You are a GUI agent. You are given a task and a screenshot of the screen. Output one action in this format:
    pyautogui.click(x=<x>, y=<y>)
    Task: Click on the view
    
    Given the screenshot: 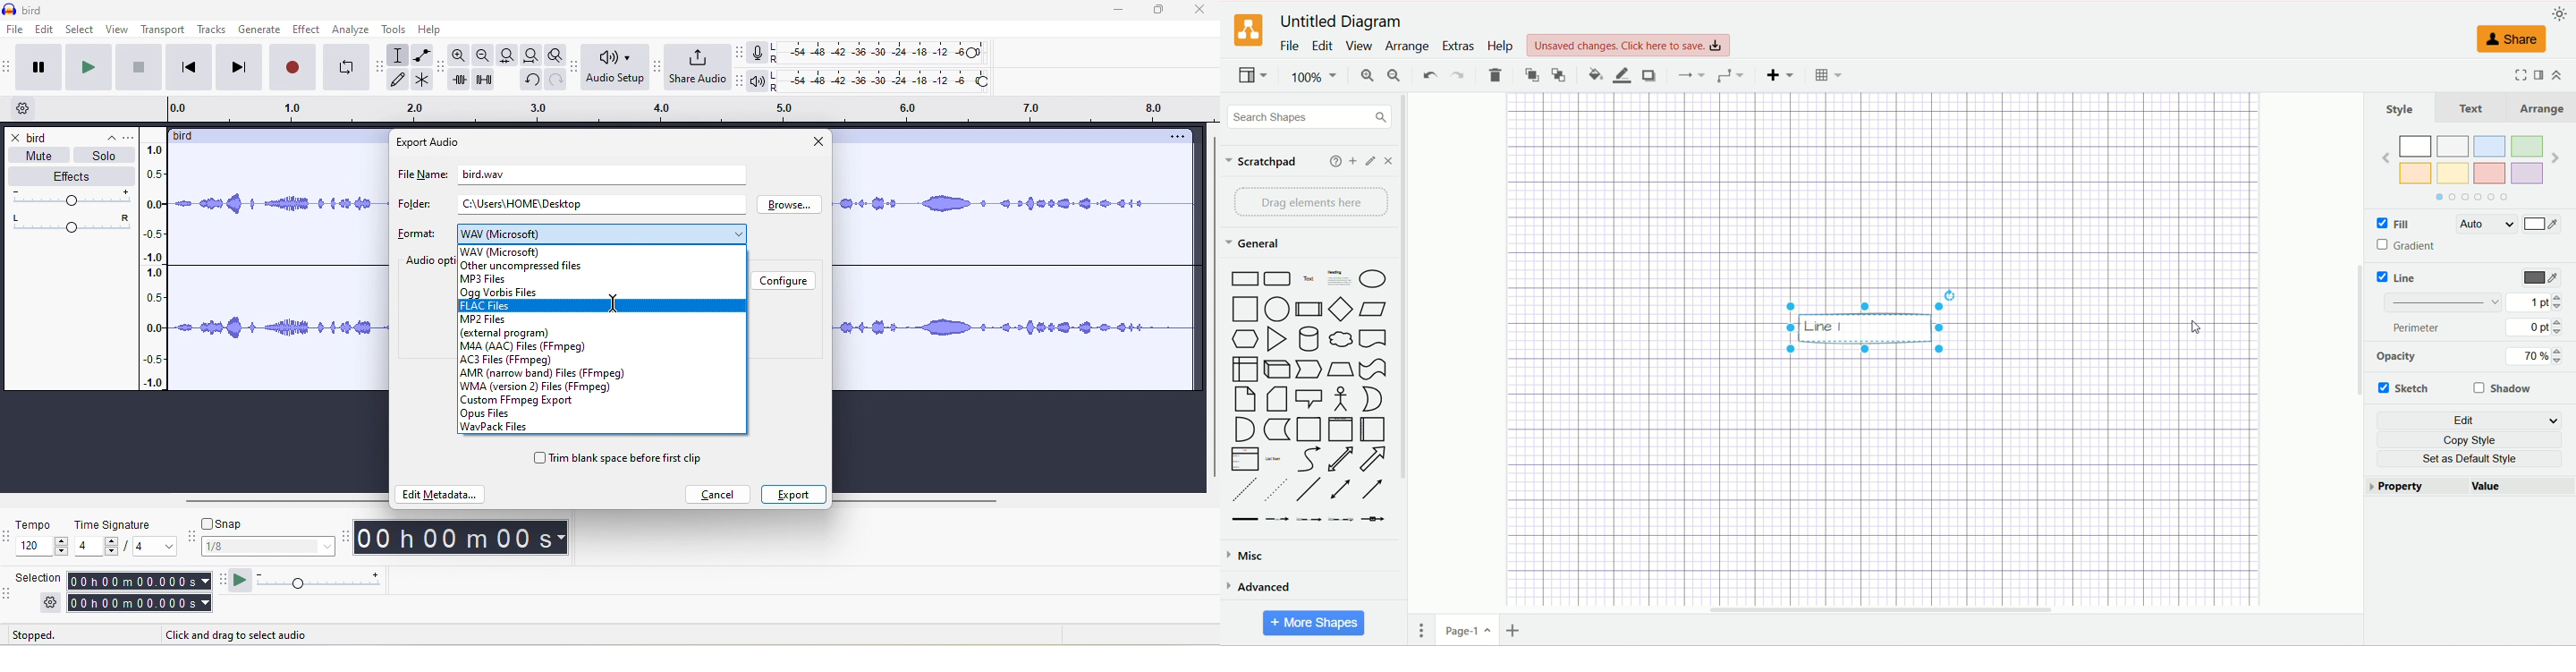 What is the action you would take?
    pyautogui.click(x=117, y=30)
    